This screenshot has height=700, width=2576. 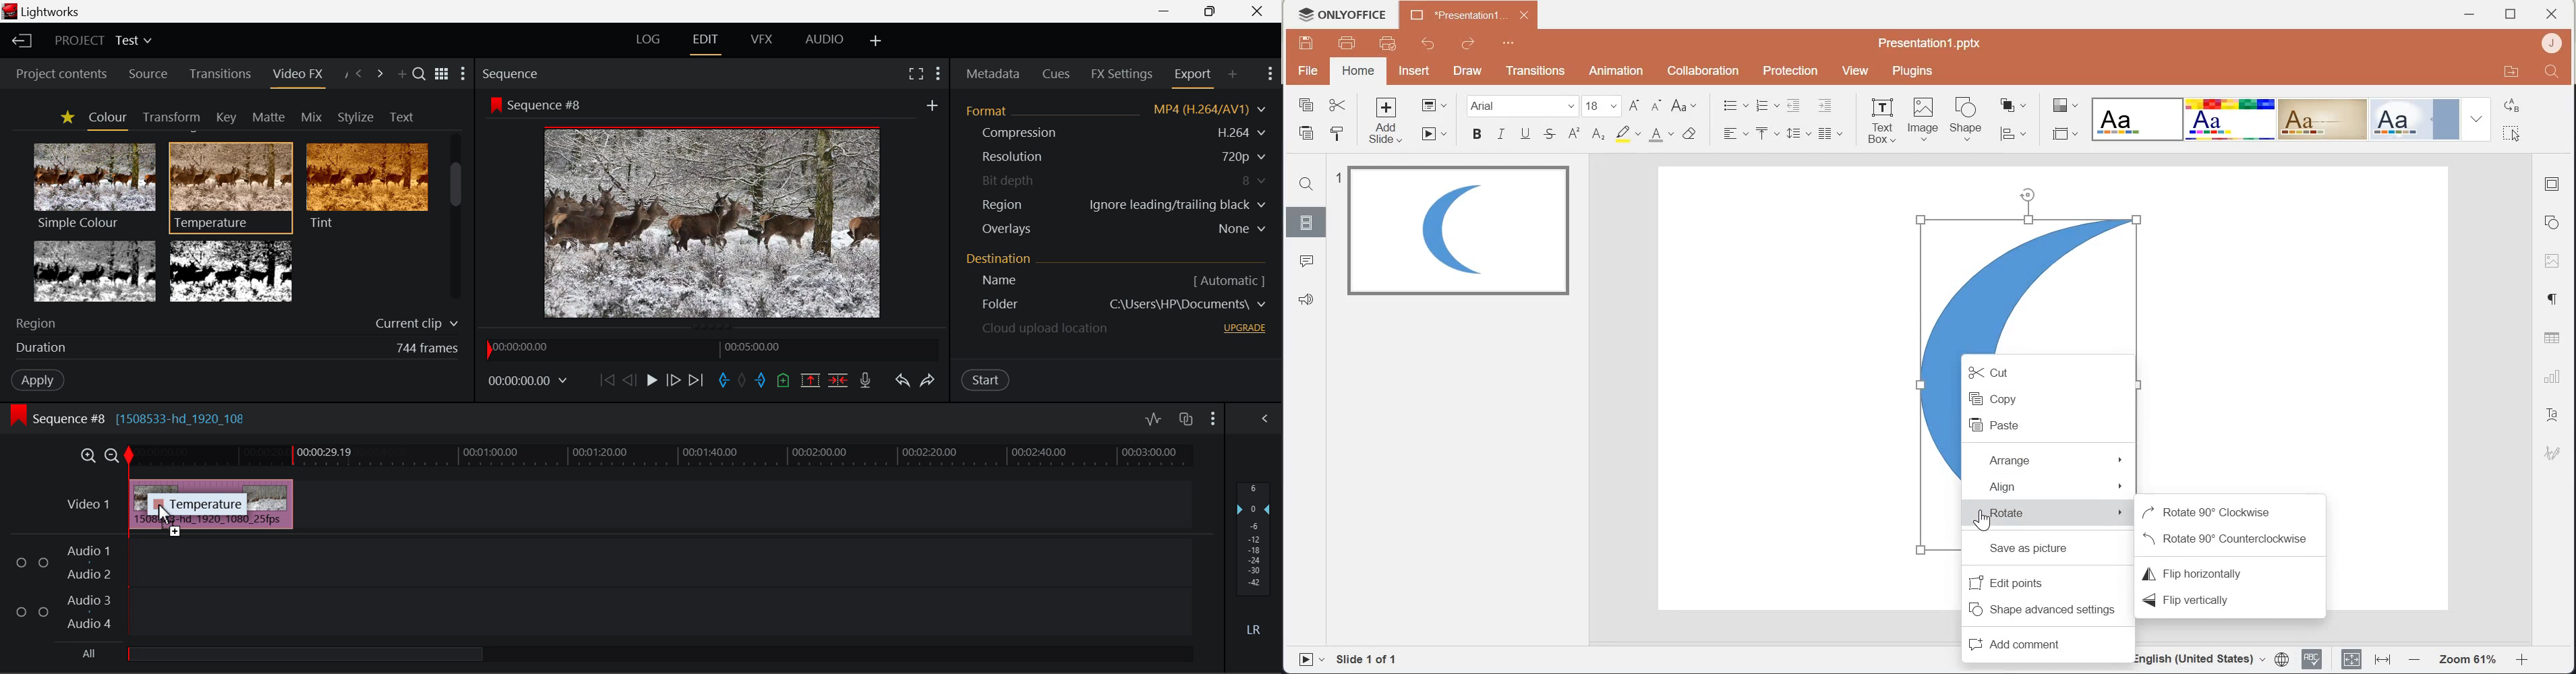 I want to click on Toggle auto track sync, so click(x=1186, y=419).